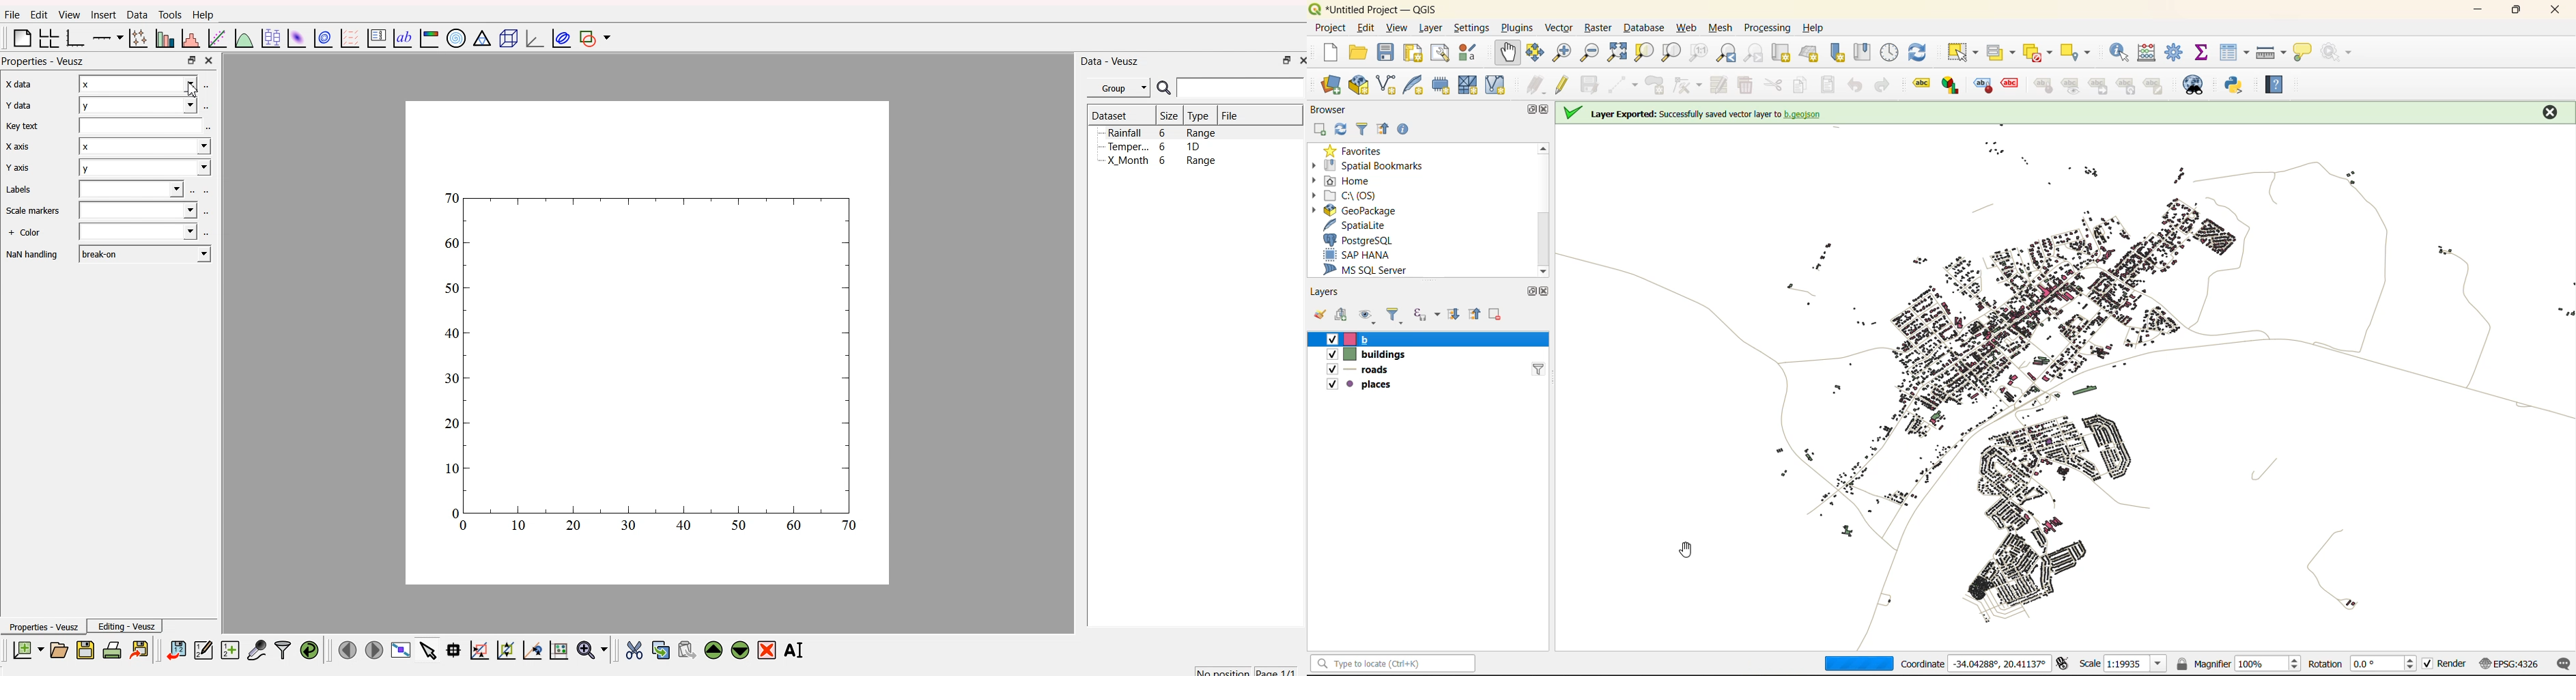  I want to click on measure line, so click(2271, 54).